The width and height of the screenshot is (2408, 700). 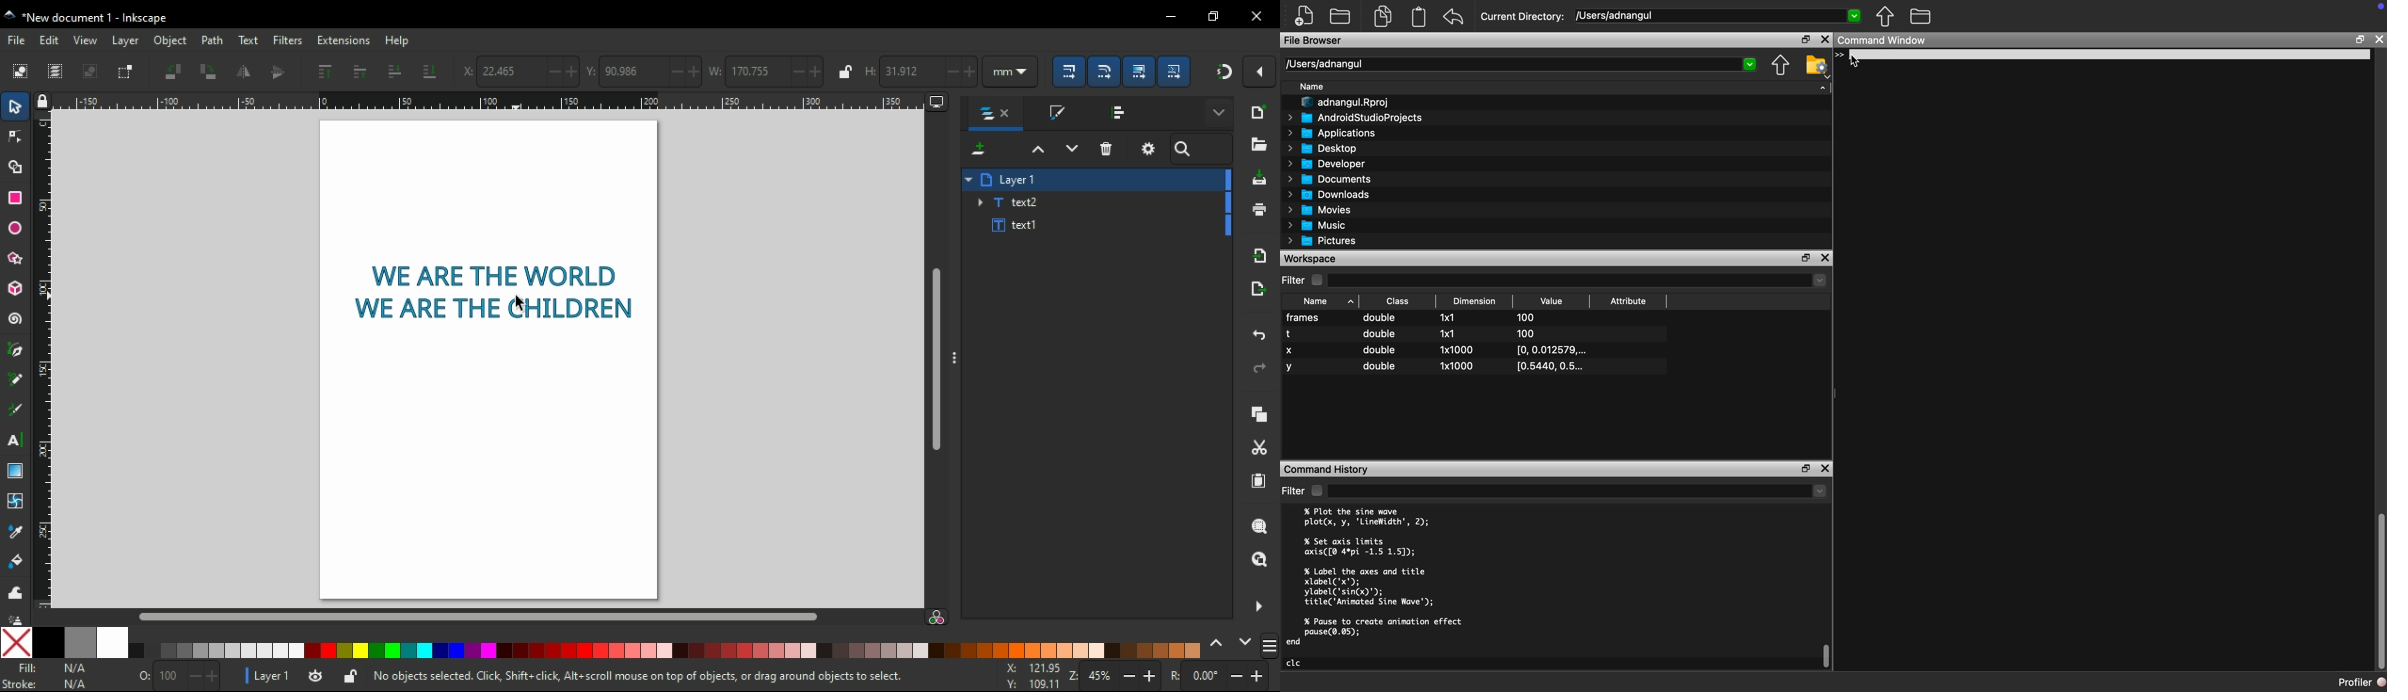 What do you see at coordinates (1201, 149) in the screenshot?
I see `search bar` at bounding box center [1201, 149].